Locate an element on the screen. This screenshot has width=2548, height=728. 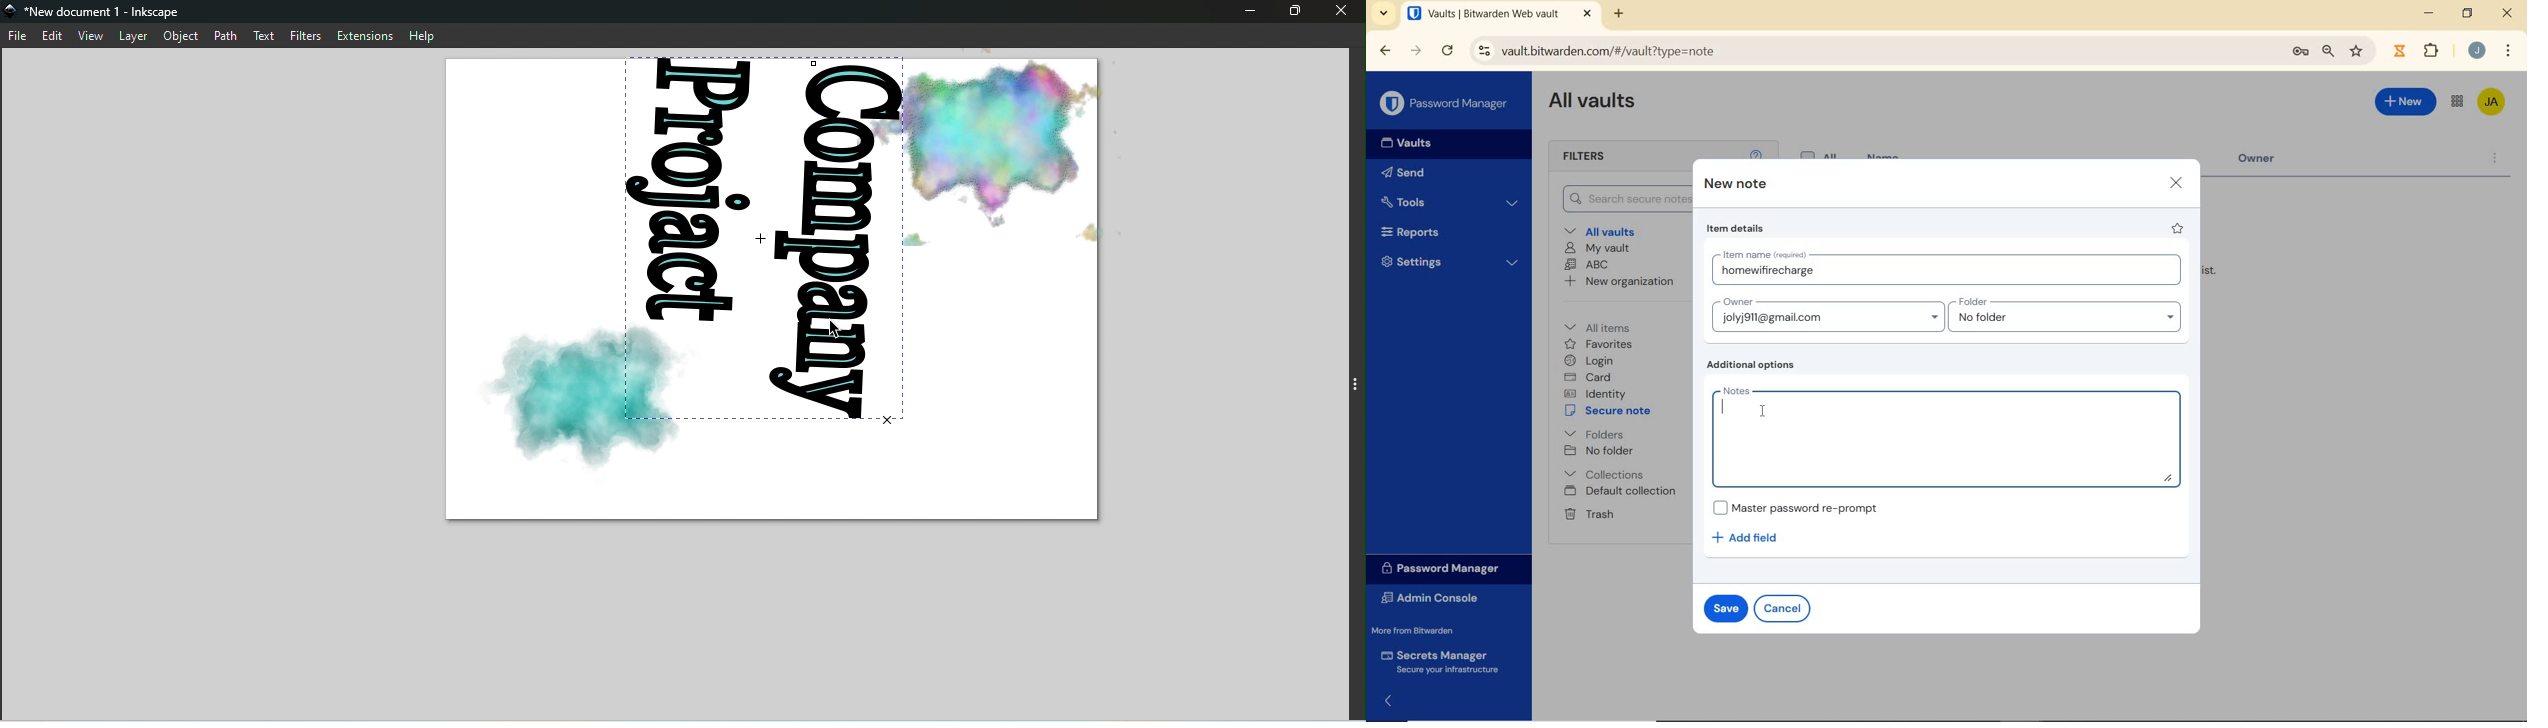
extensions is located at coordinates (2399, 51).